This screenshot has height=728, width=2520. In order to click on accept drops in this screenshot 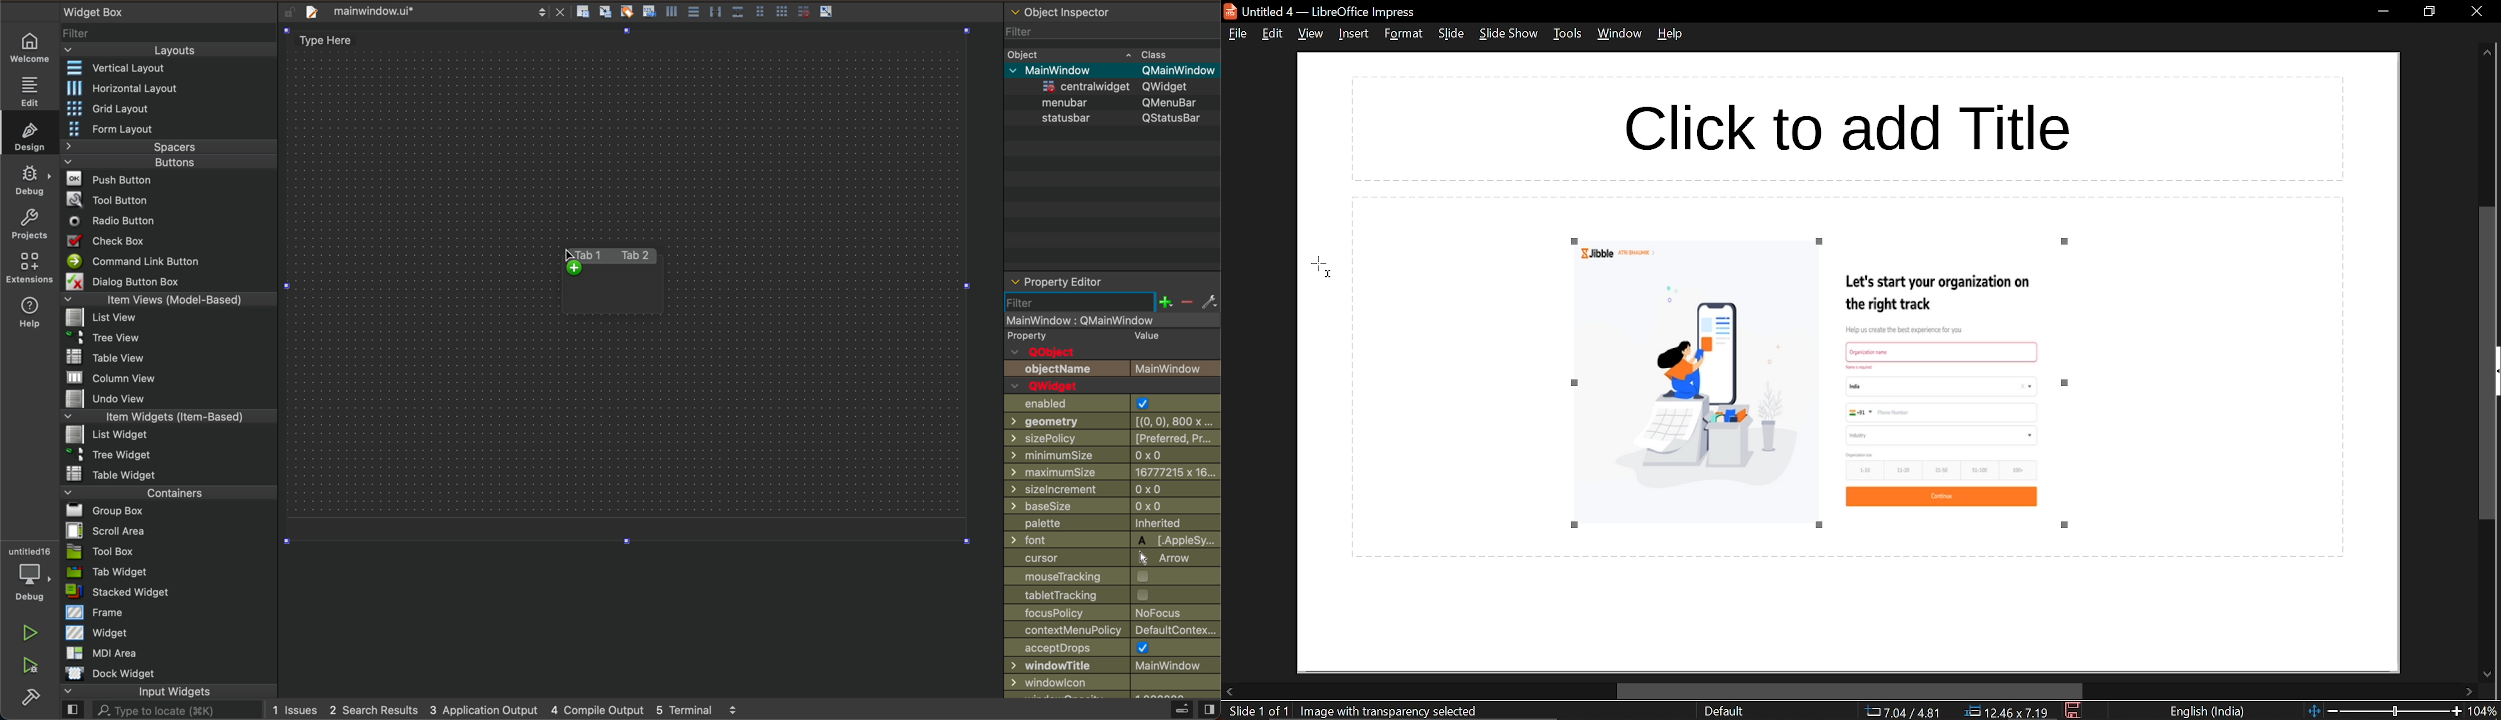, I will do `click(1113, 648)`.